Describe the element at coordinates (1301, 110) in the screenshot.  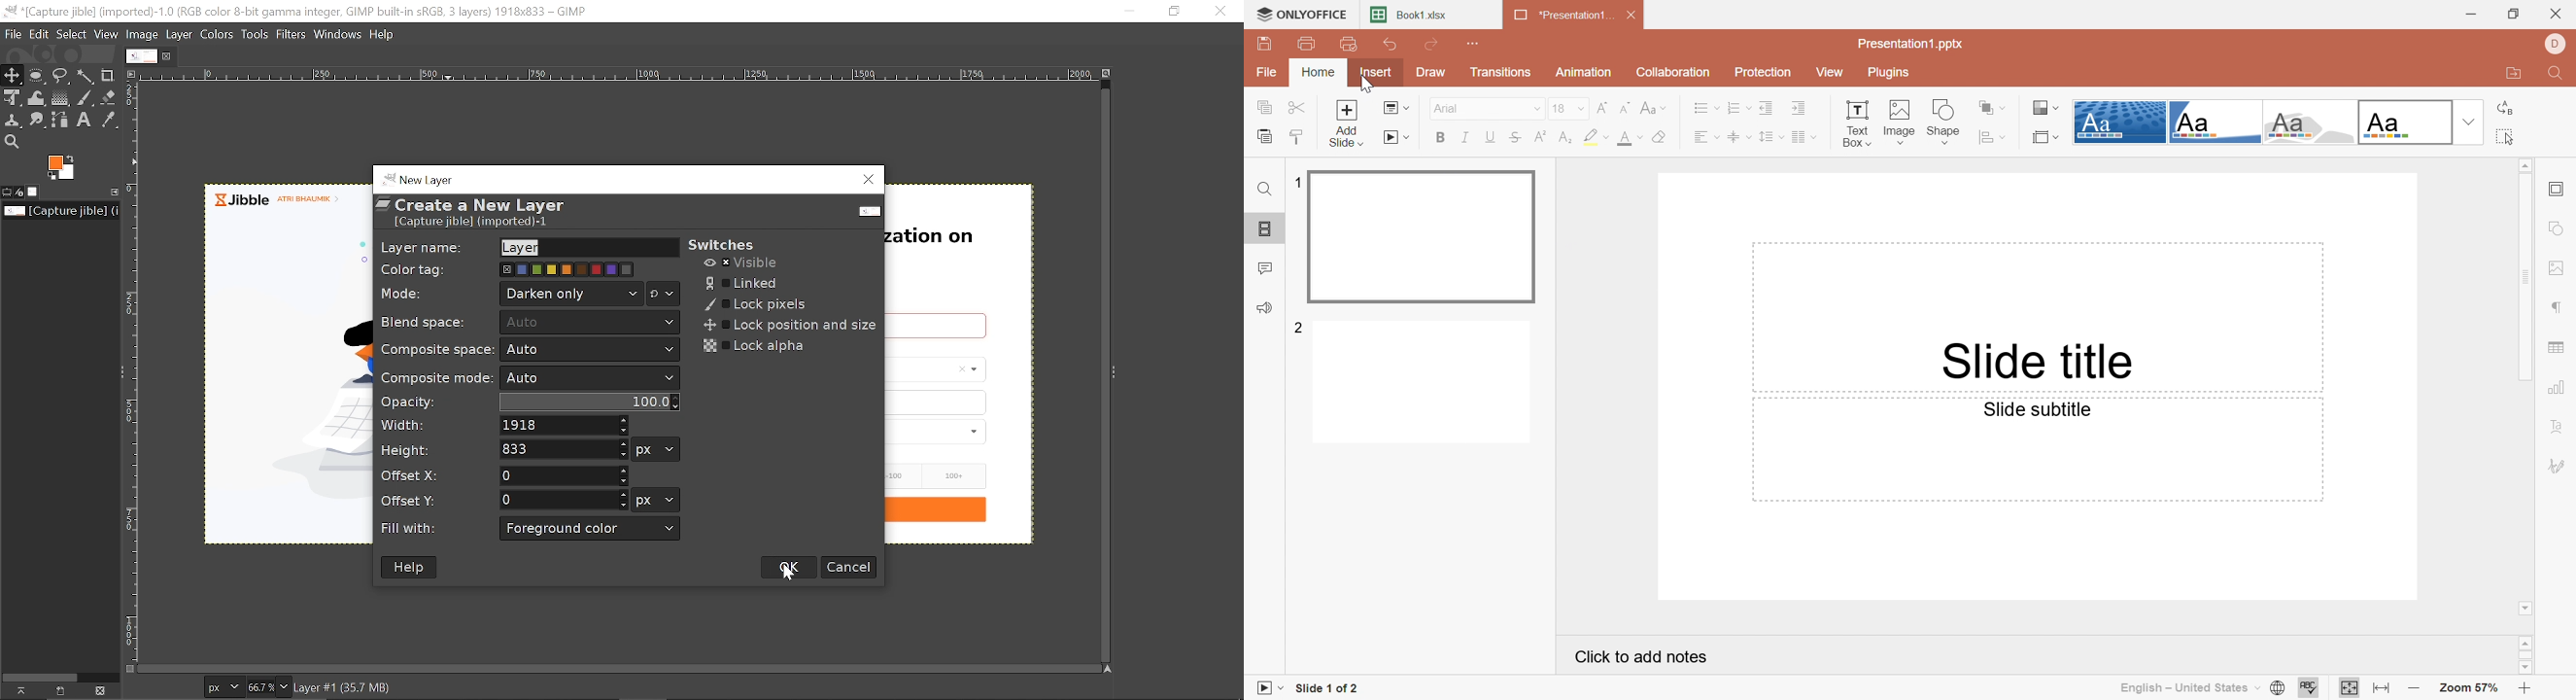
I see `Cut` at that location.